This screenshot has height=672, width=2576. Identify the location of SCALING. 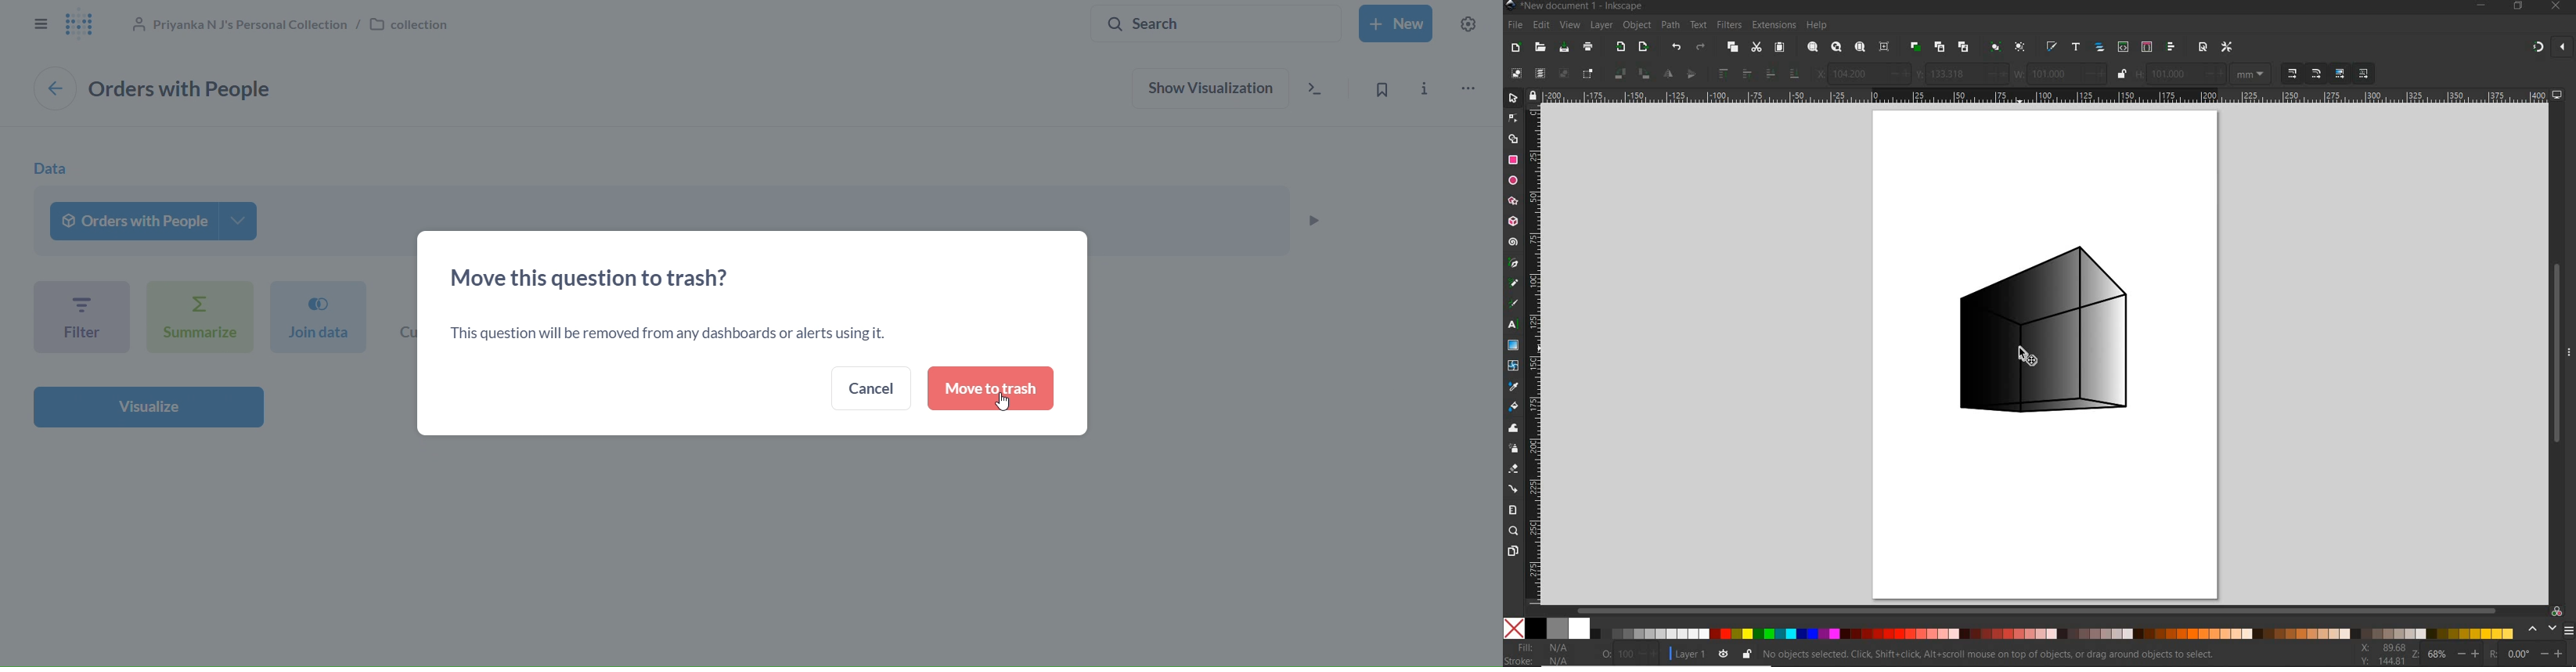
(2292, 73).